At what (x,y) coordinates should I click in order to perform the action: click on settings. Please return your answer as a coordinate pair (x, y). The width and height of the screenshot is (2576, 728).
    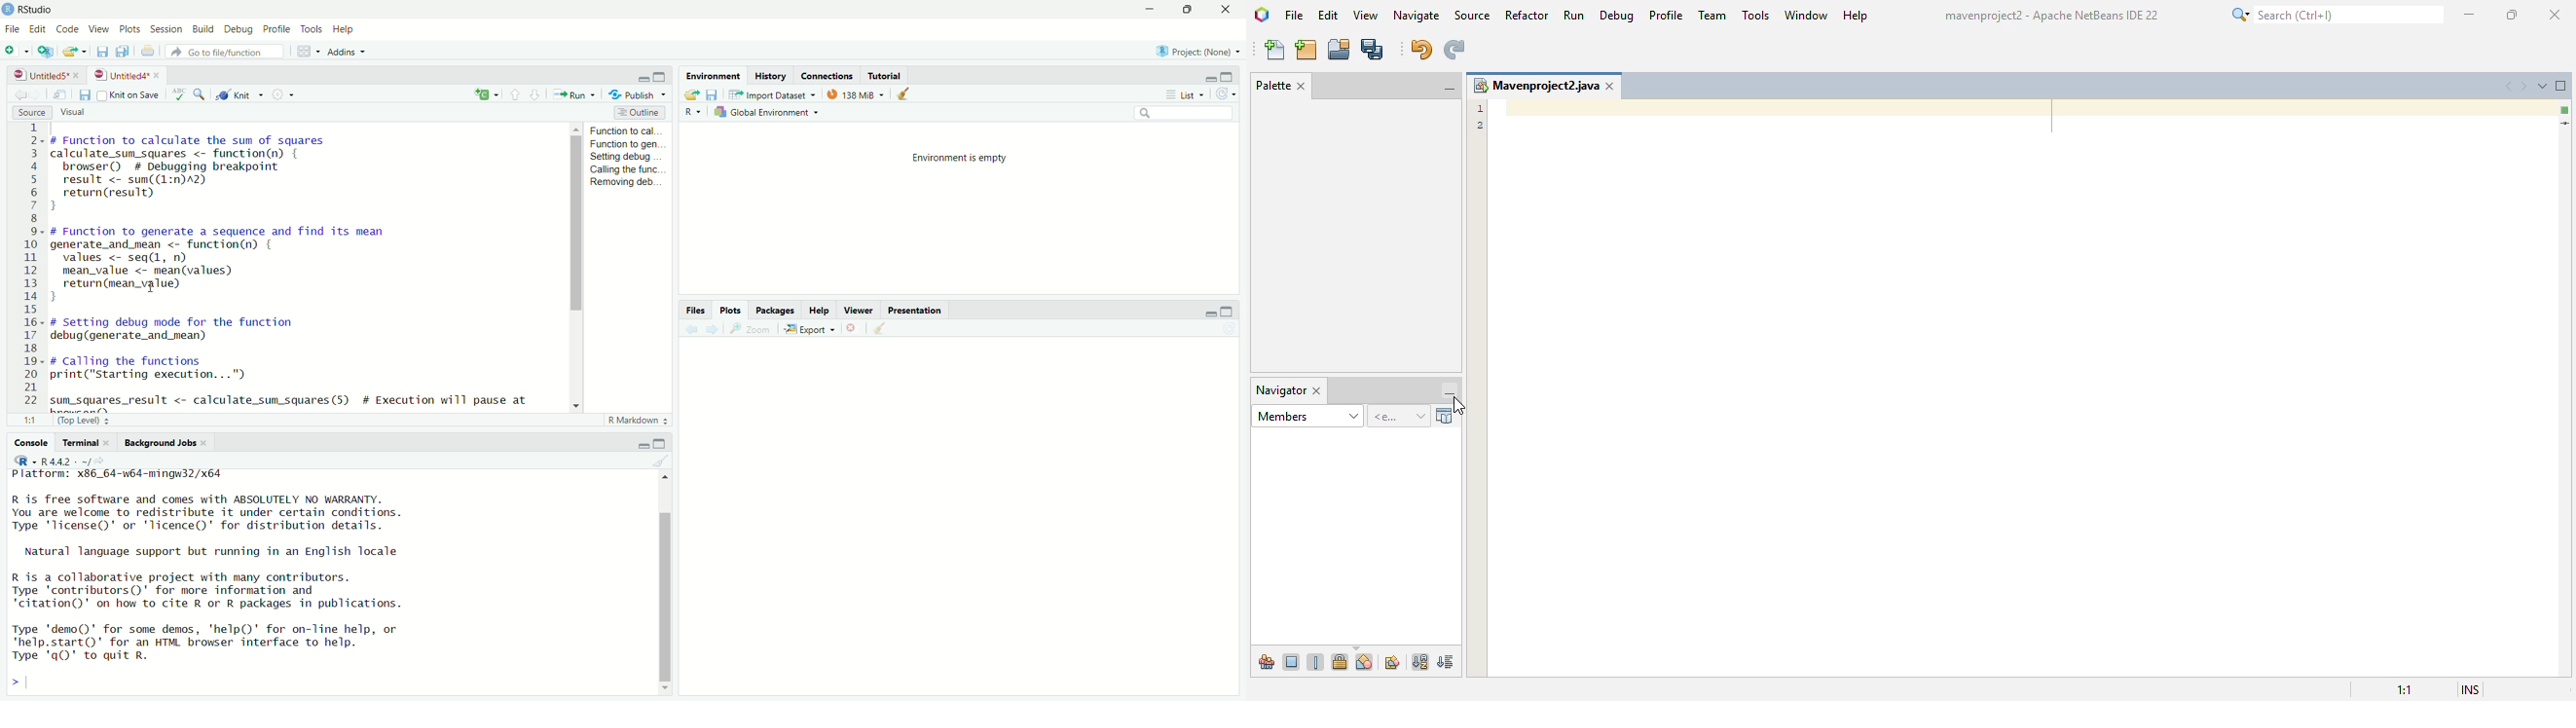
    Looking at the image, I should click on (284, 94).